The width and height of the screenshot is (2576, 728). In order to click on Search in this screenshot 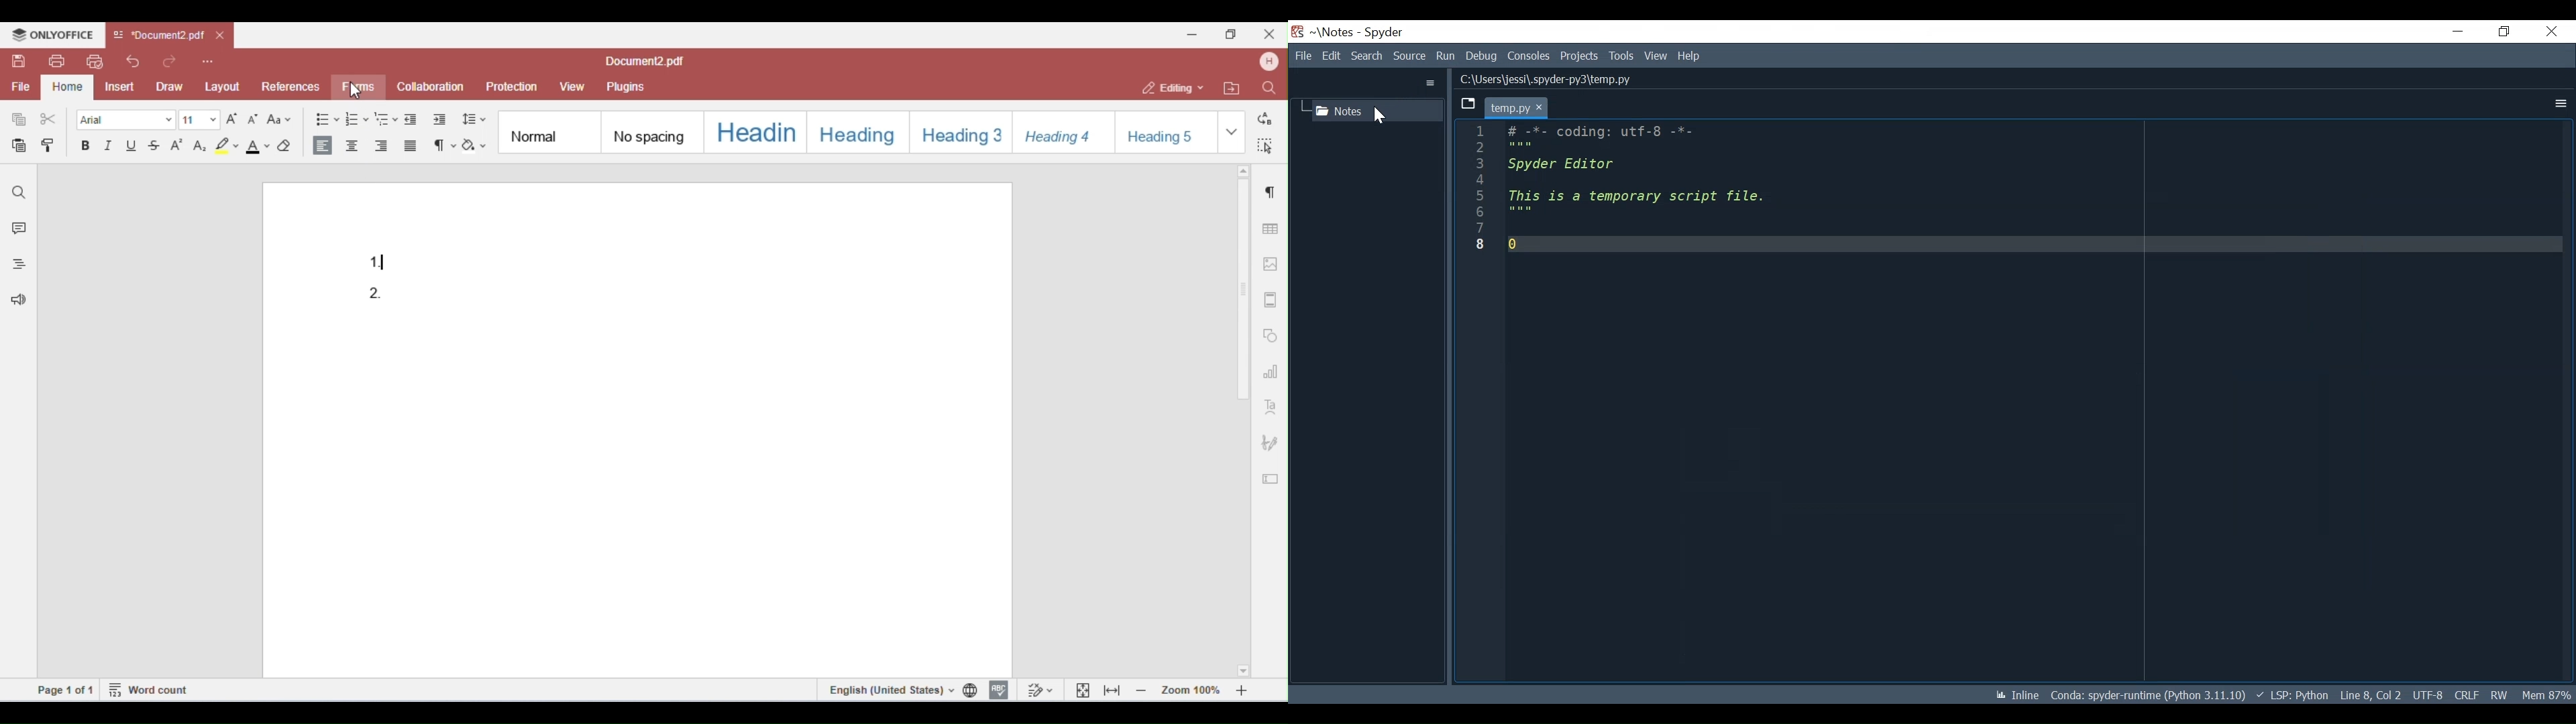, I will do `click(1367, 56)`.